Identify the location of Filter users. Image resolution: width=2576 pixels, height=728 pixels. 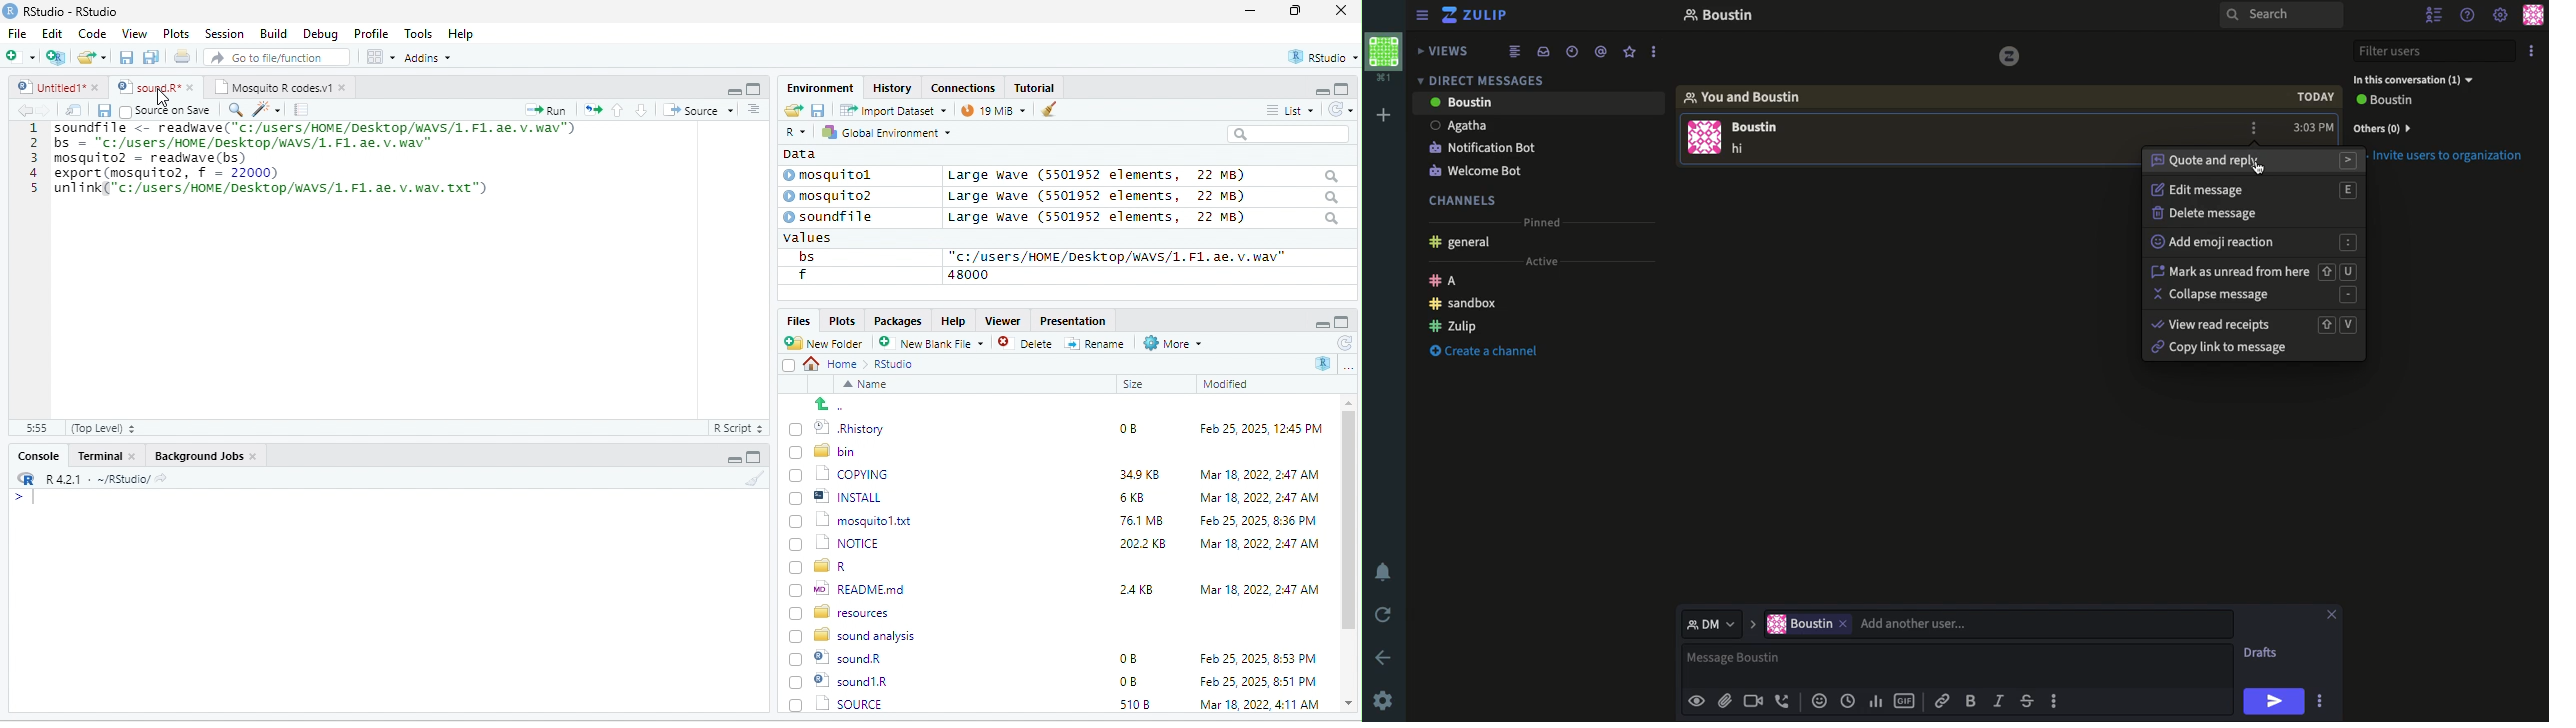
(2438, 52).